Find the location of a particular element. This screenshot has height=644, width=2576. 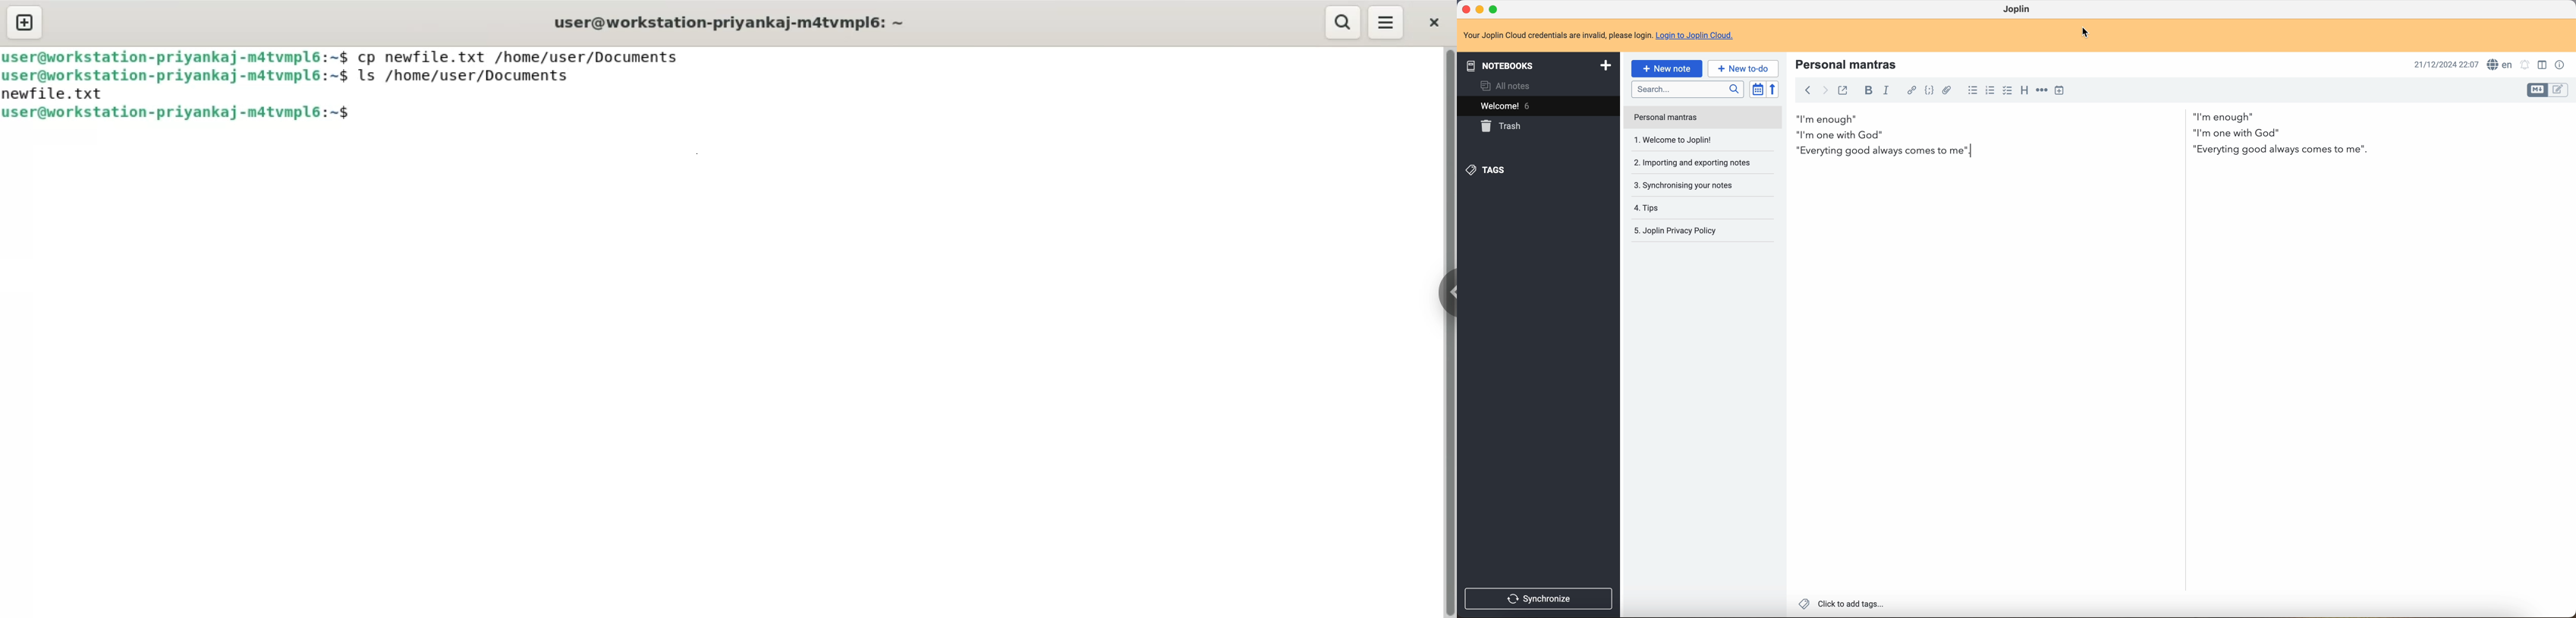

toggle edit layout is located at coordinates (2538, 91).